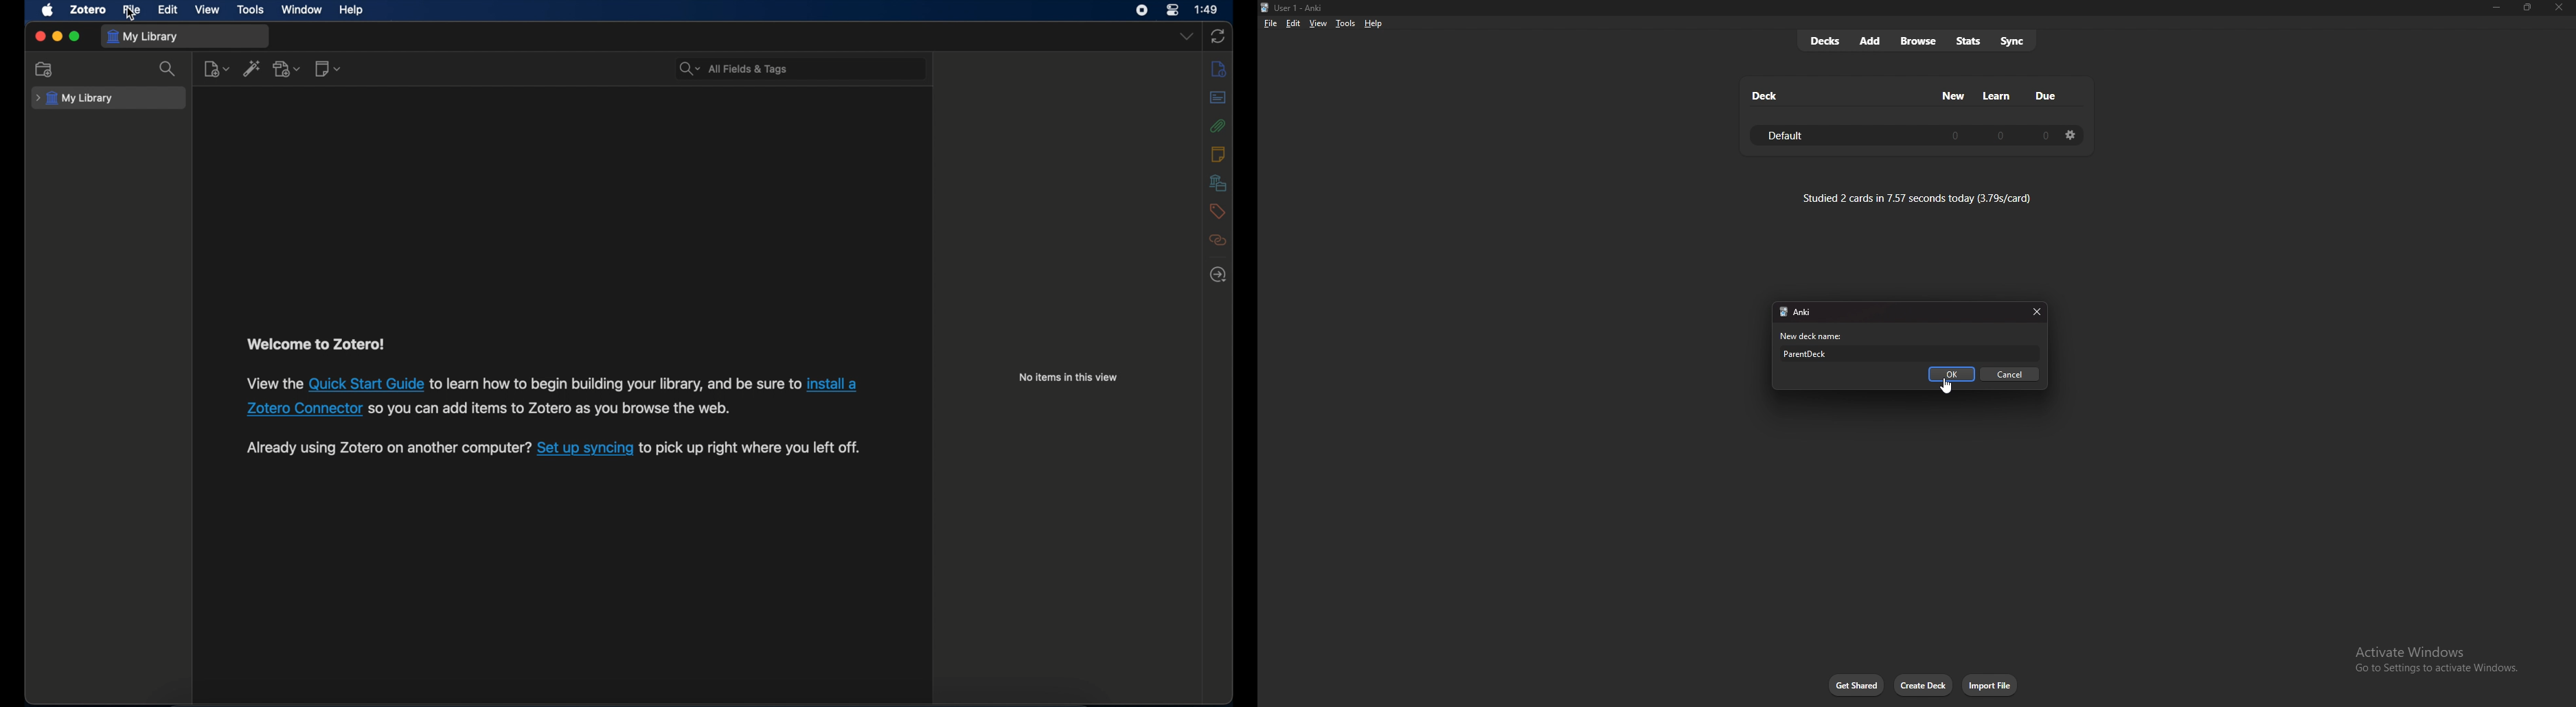 The width and height of the screenshot is (2576, 728). What do you see at coordinates (1373, 24) in the screenshot?
I see `help` at bounding box center [1373, 24].